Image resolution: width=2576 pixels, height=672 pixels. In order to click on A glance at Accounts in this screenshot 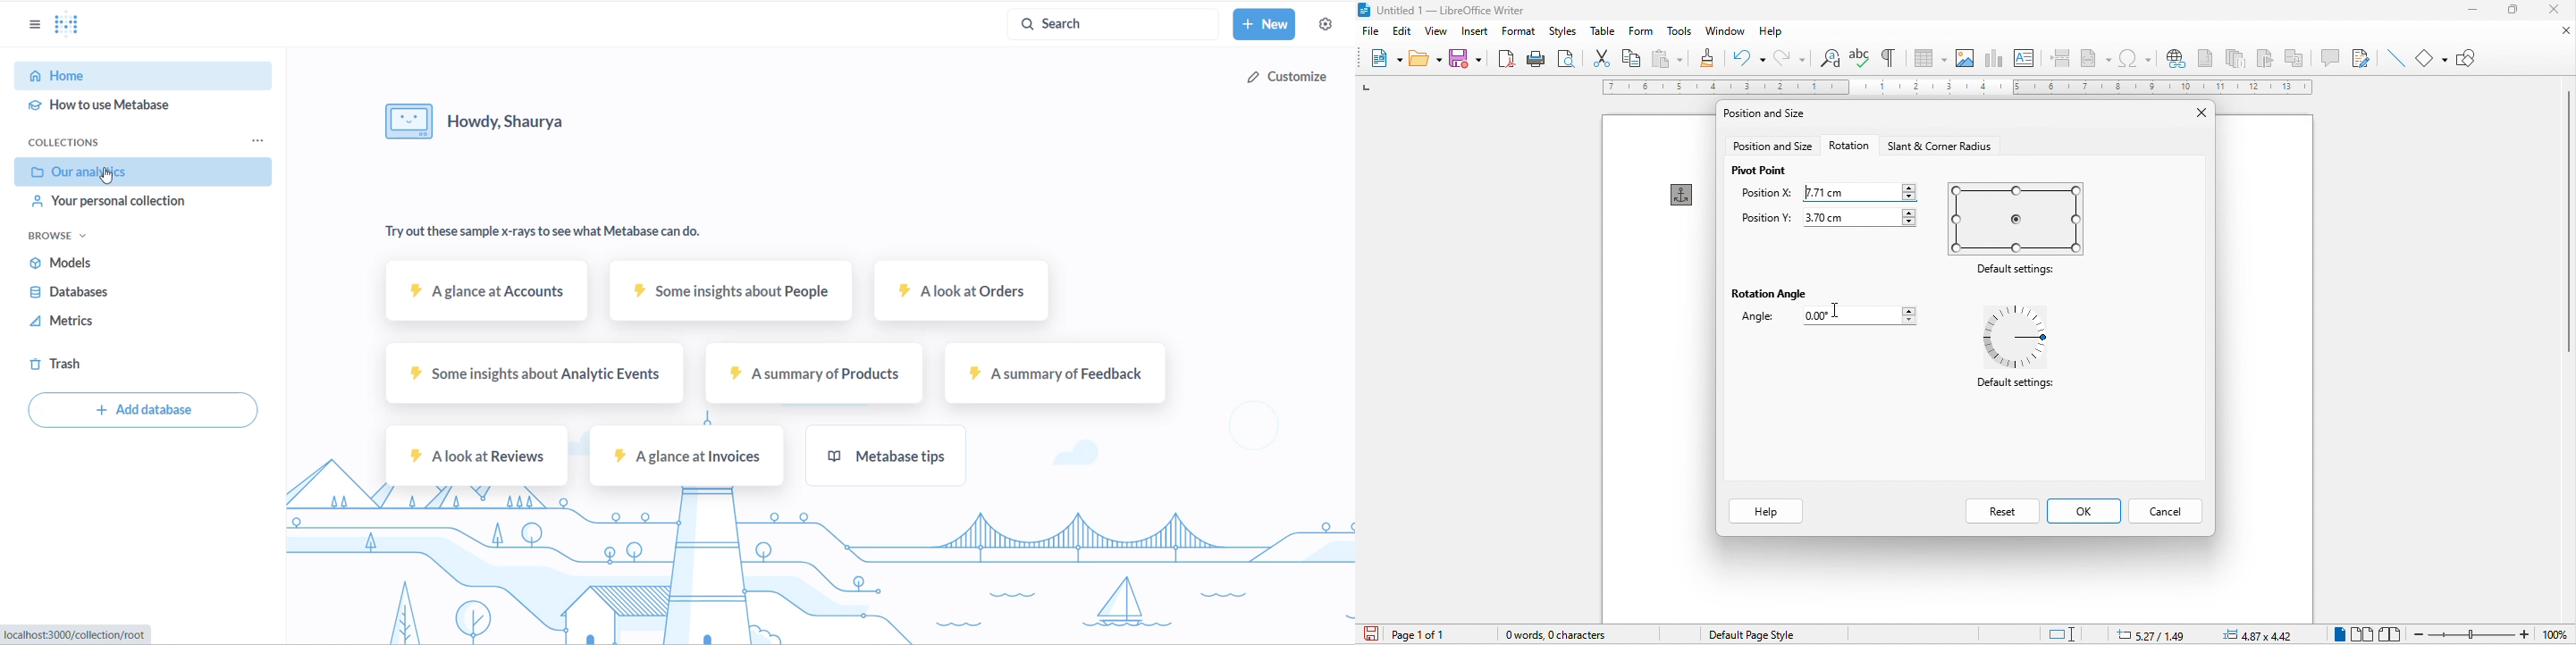, I will do `click(484, 294)`.